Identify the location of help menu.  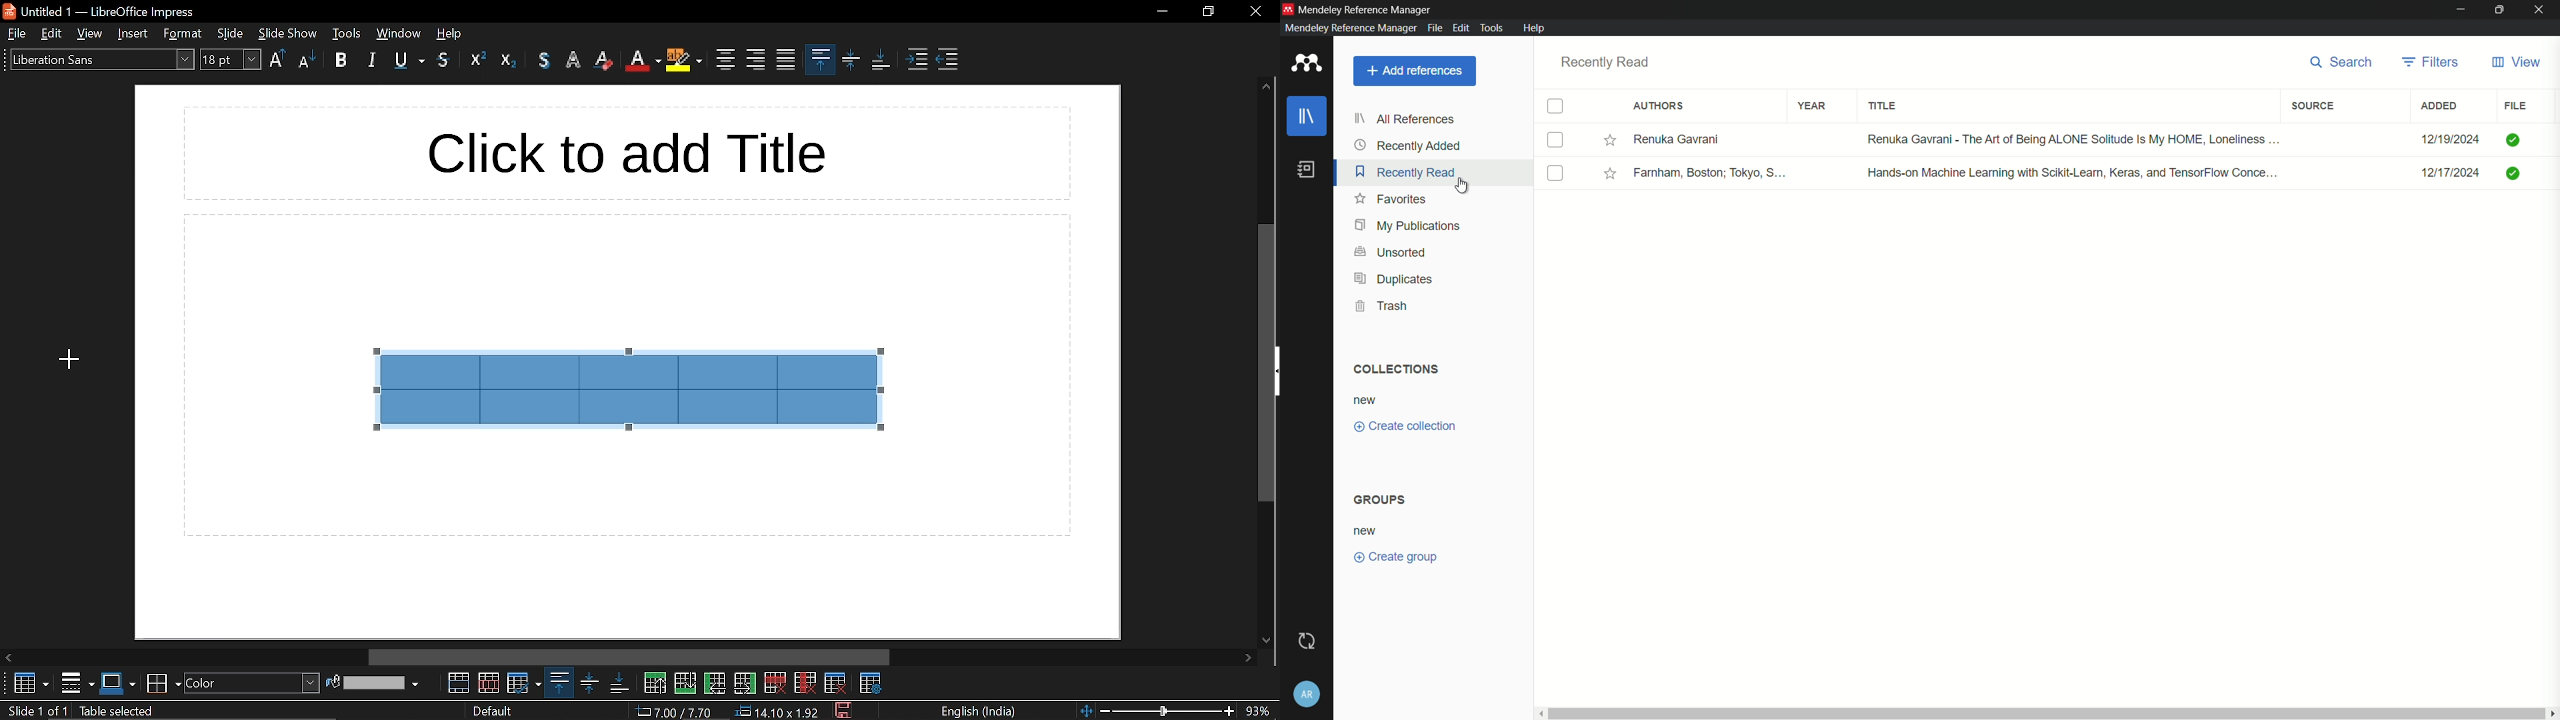
(1536, 29).